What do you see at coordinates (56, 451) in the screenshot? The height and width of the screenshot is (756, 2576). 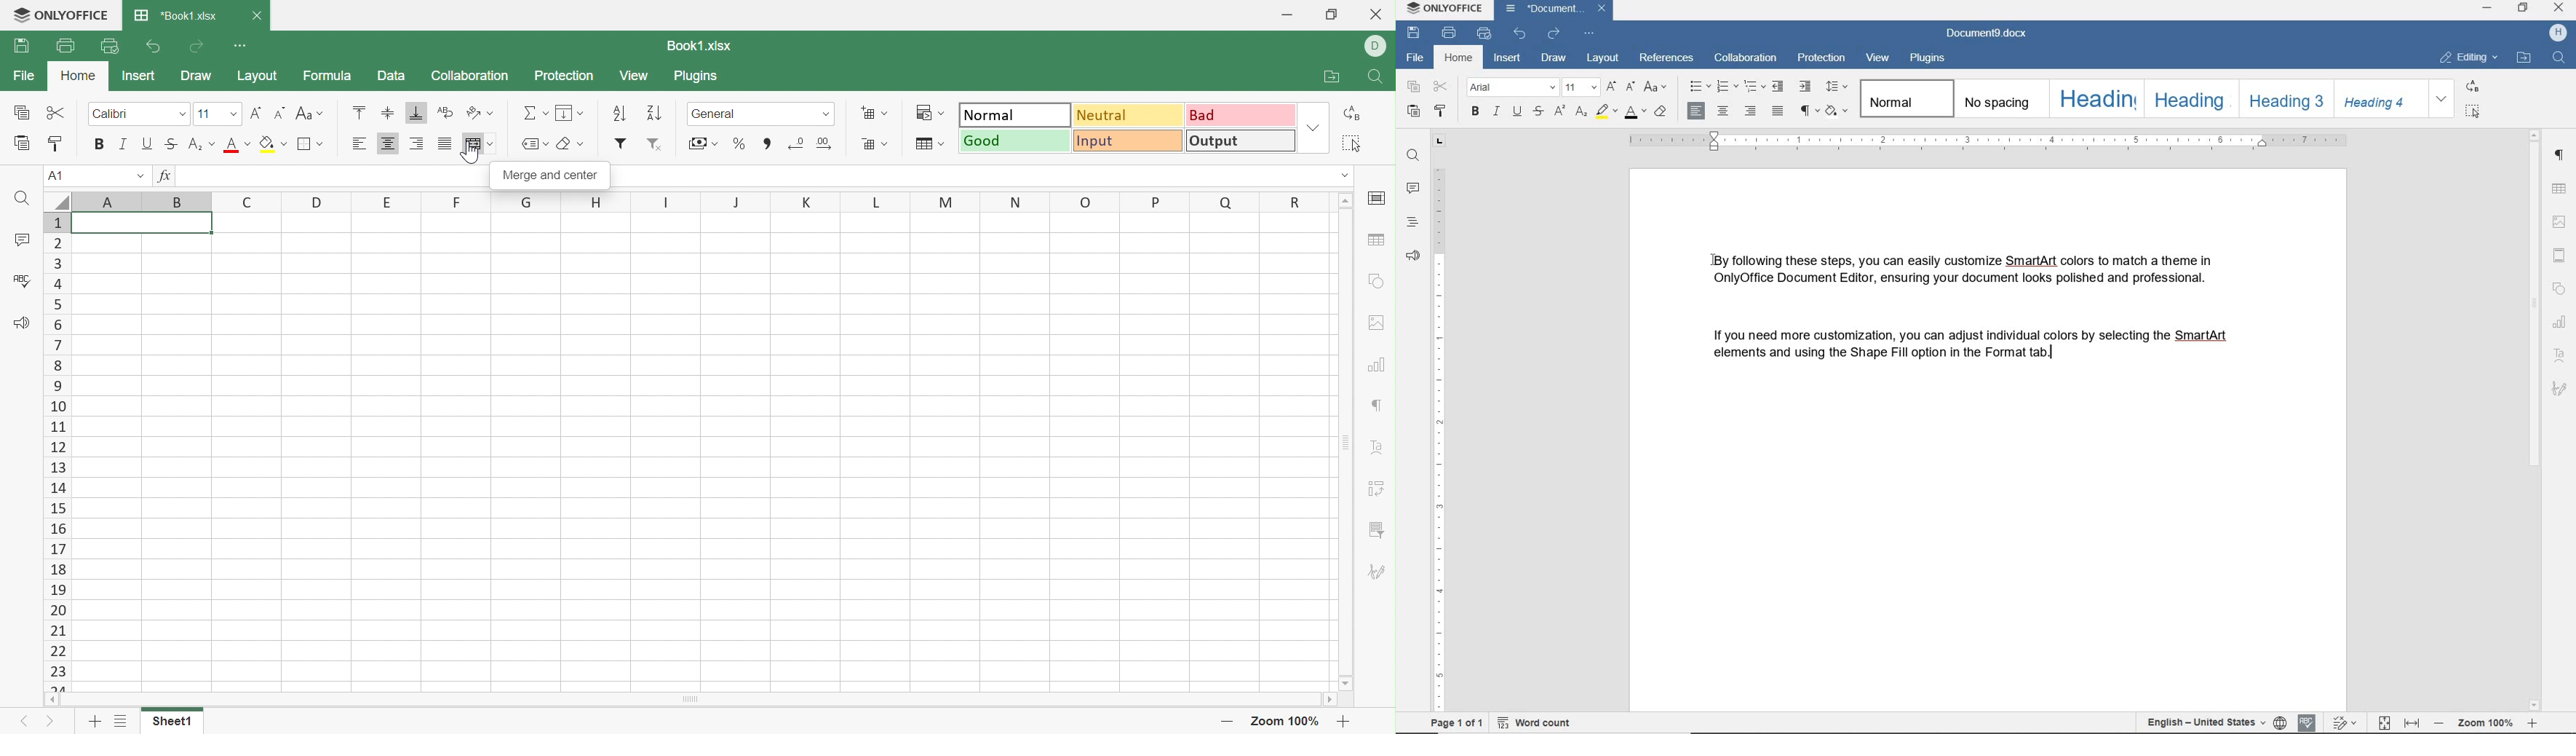 I see `Row Numbers` at bounding box center [56, 451].